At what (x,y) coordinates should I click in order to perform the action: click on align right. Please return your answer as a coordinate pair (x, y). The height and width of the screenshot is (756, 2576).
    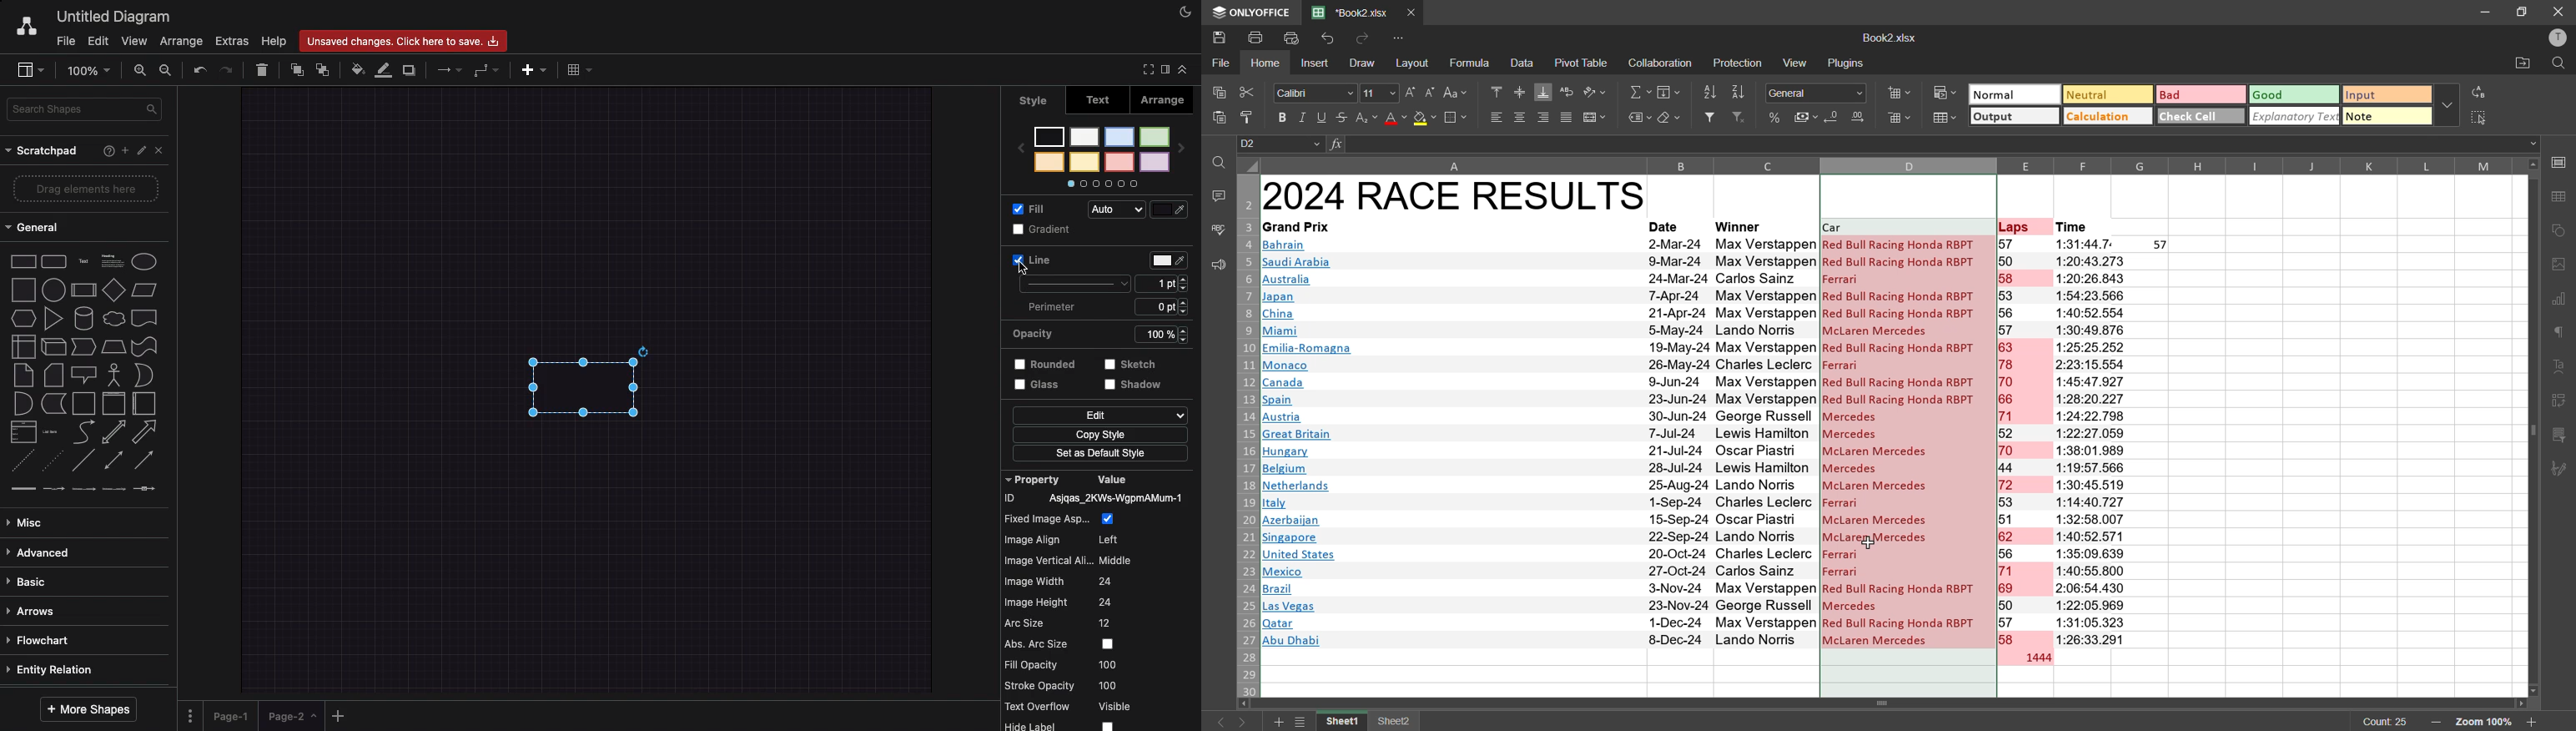
    Looking at the image, I should click on (1547, 117).